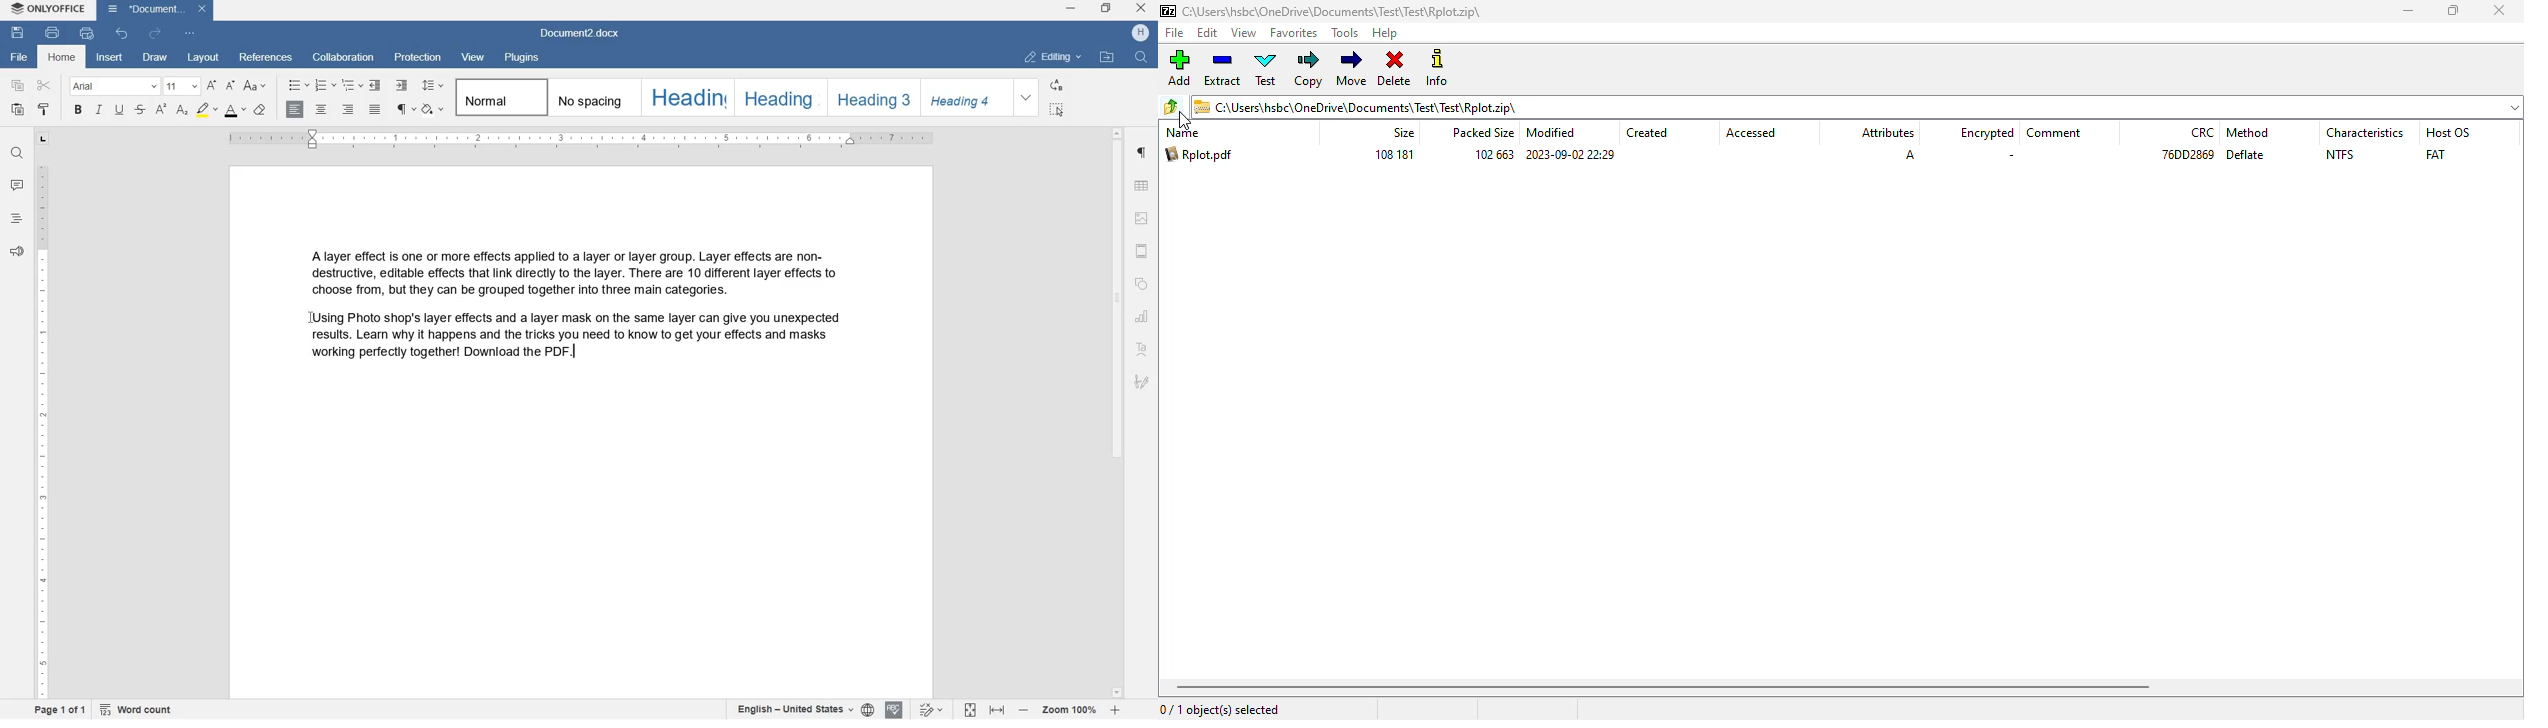  I want to click on TRACK CHANGES, so click(932, 710).